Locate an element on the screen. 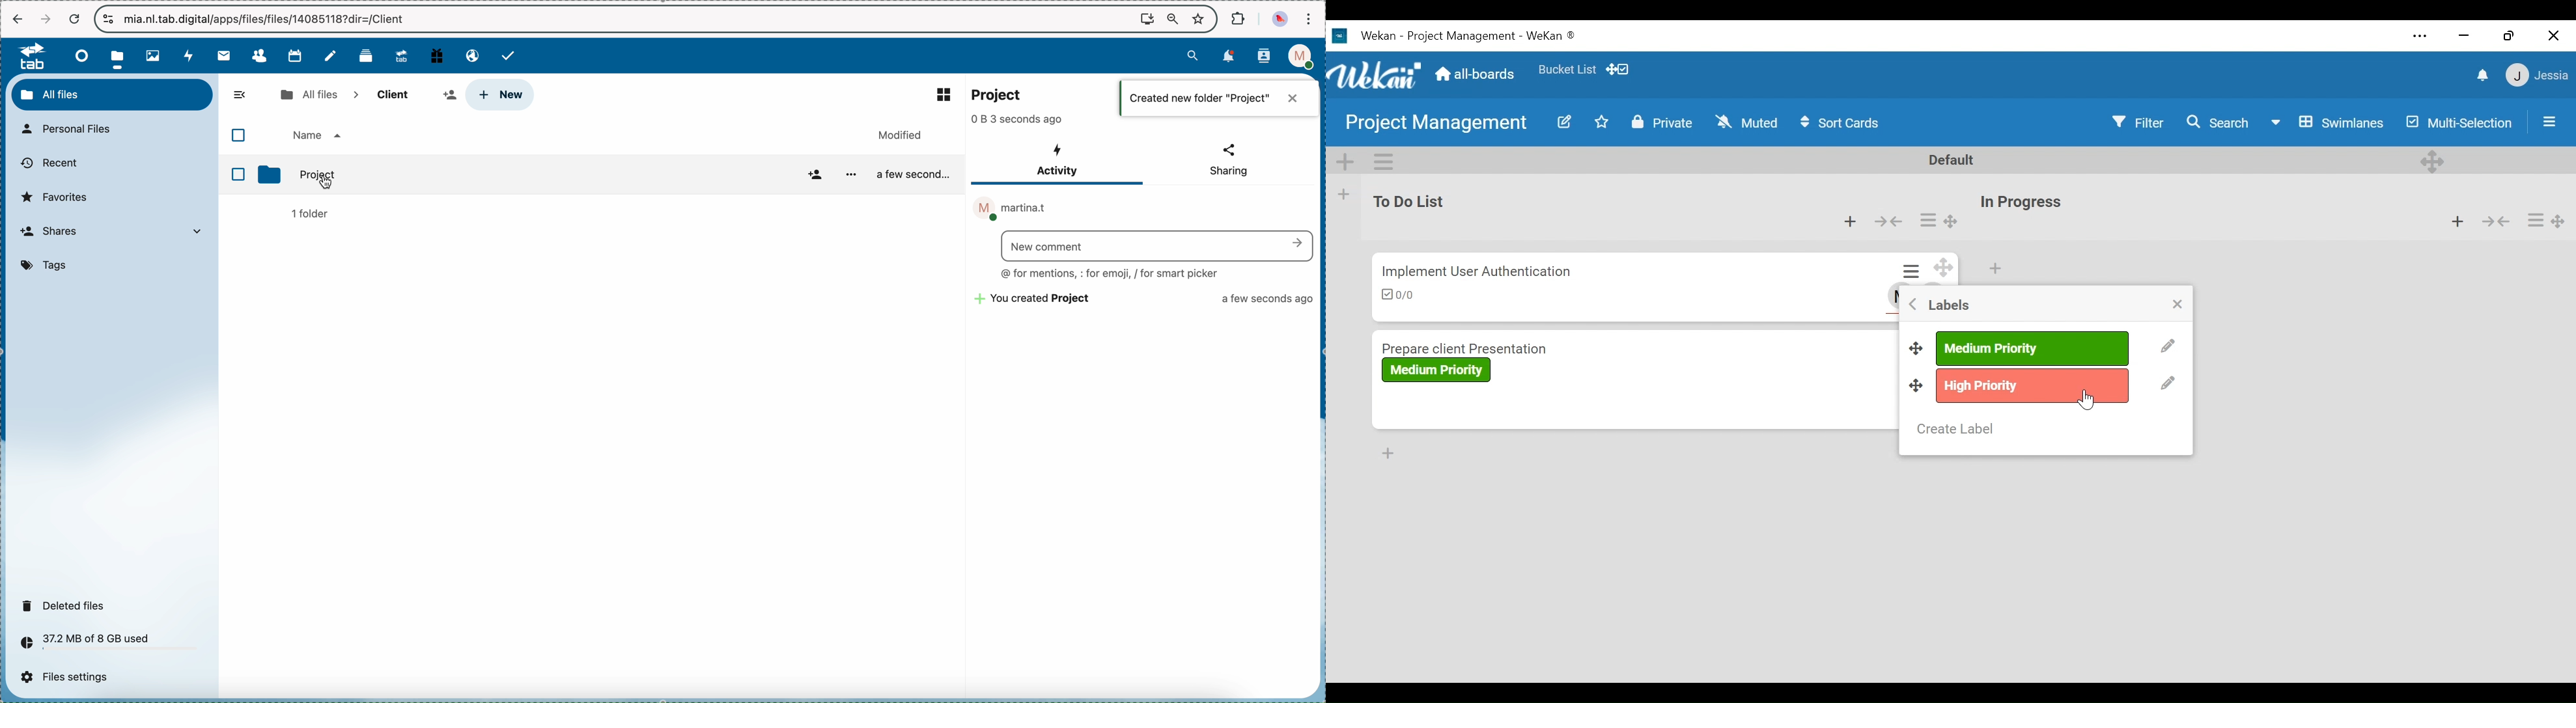 The image size is (2576, 728). Number of checklists is located at coordinates (1398, 295).